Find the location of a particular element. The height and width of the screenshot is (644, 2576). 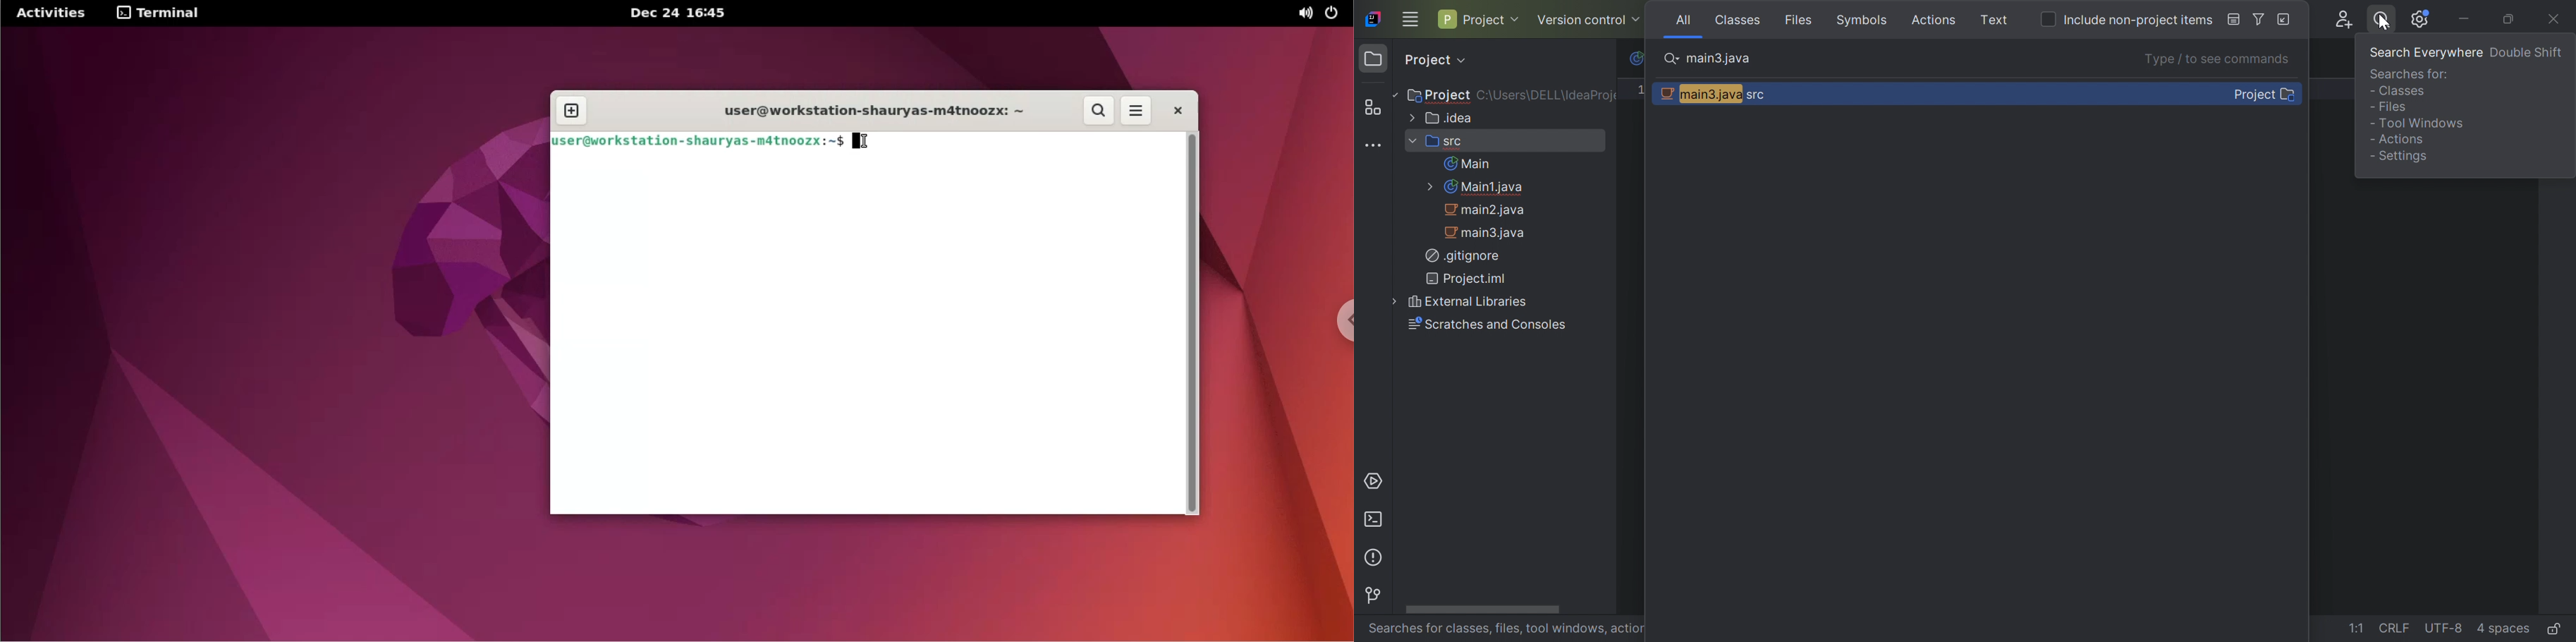

Debug is located at coordinates (2229, 20).